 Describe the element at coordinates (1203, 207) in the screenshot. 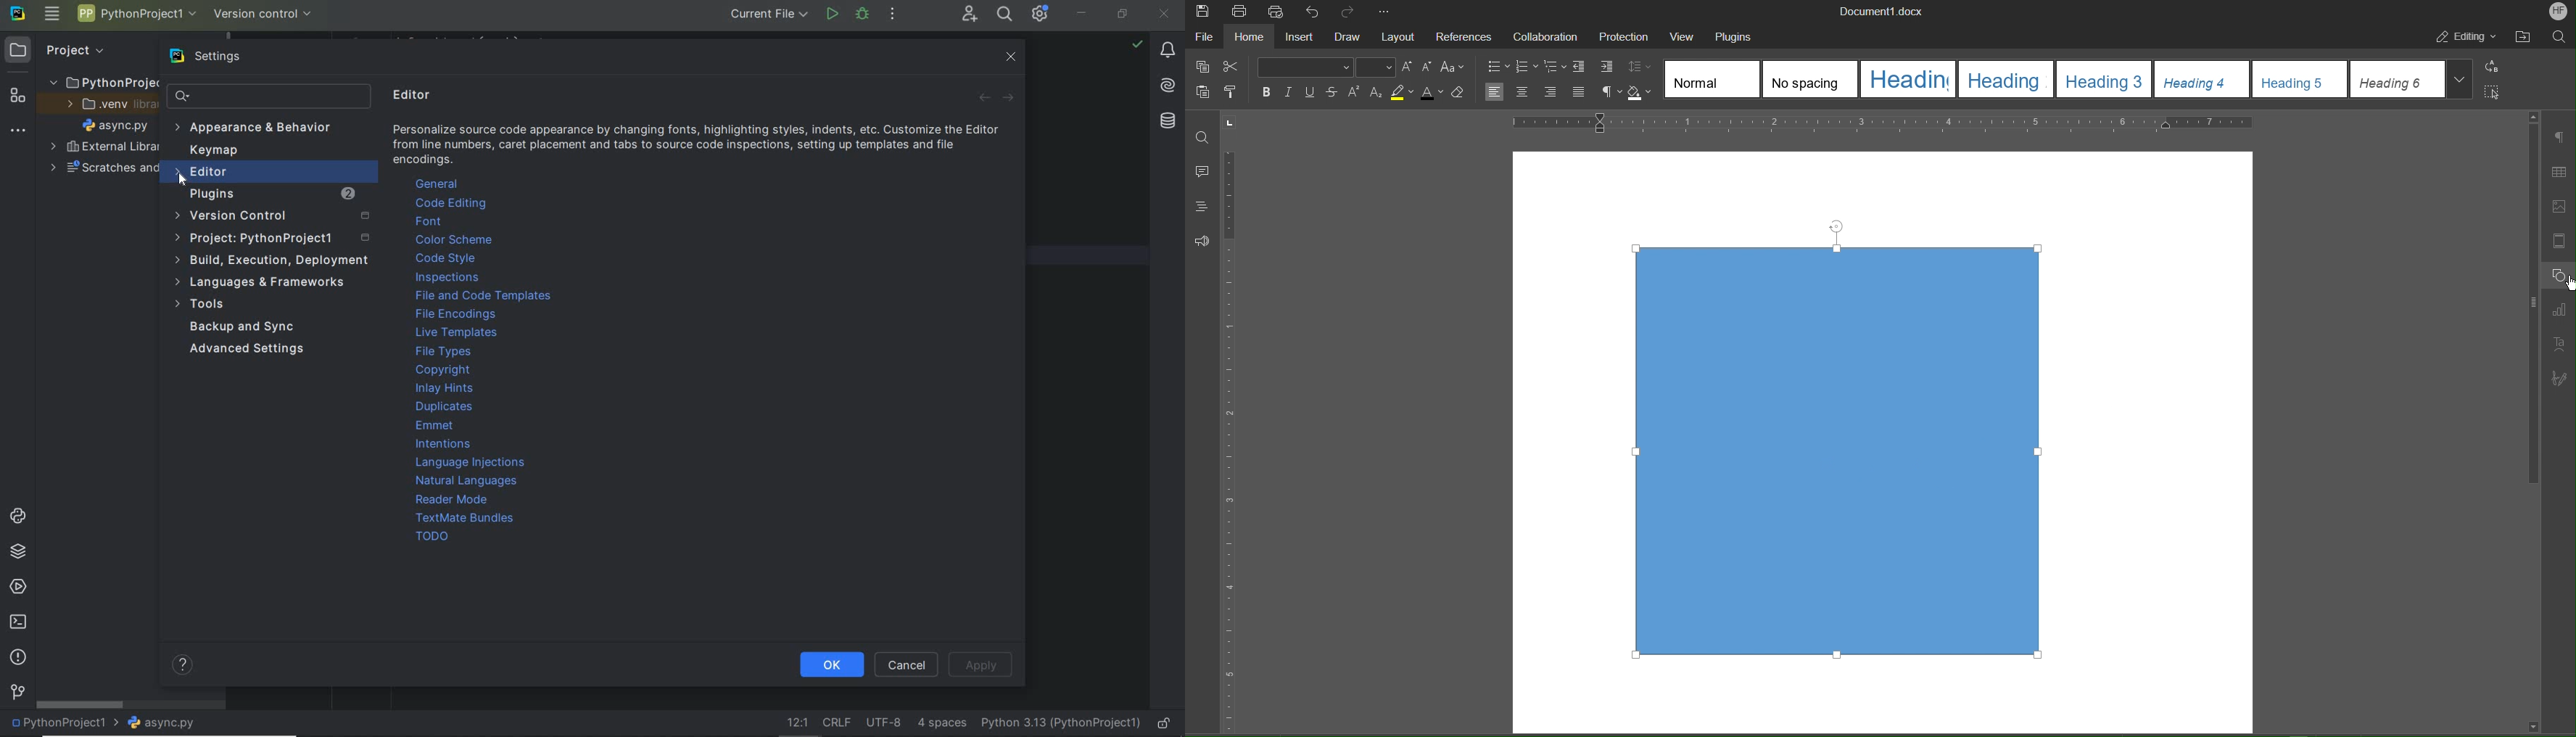

I see `Headings` at that location.